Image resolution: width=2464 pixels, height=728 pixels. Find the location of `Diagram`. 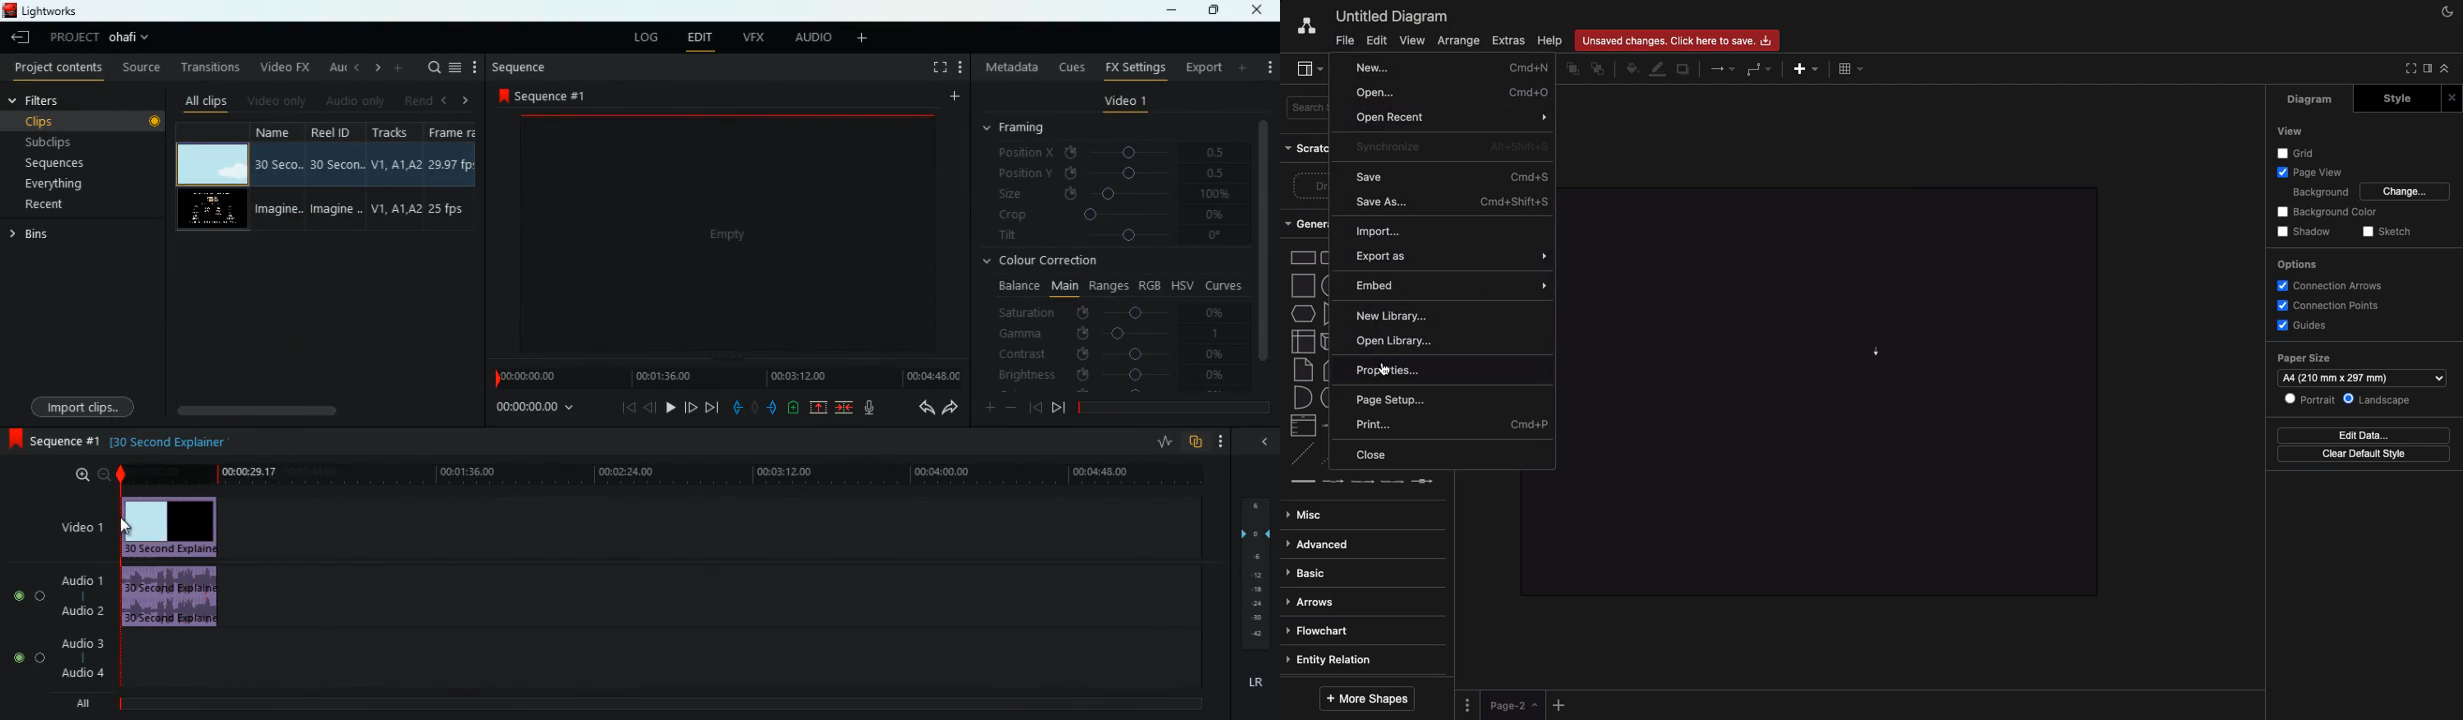

Diagram is located at coordinates (2312, 99).